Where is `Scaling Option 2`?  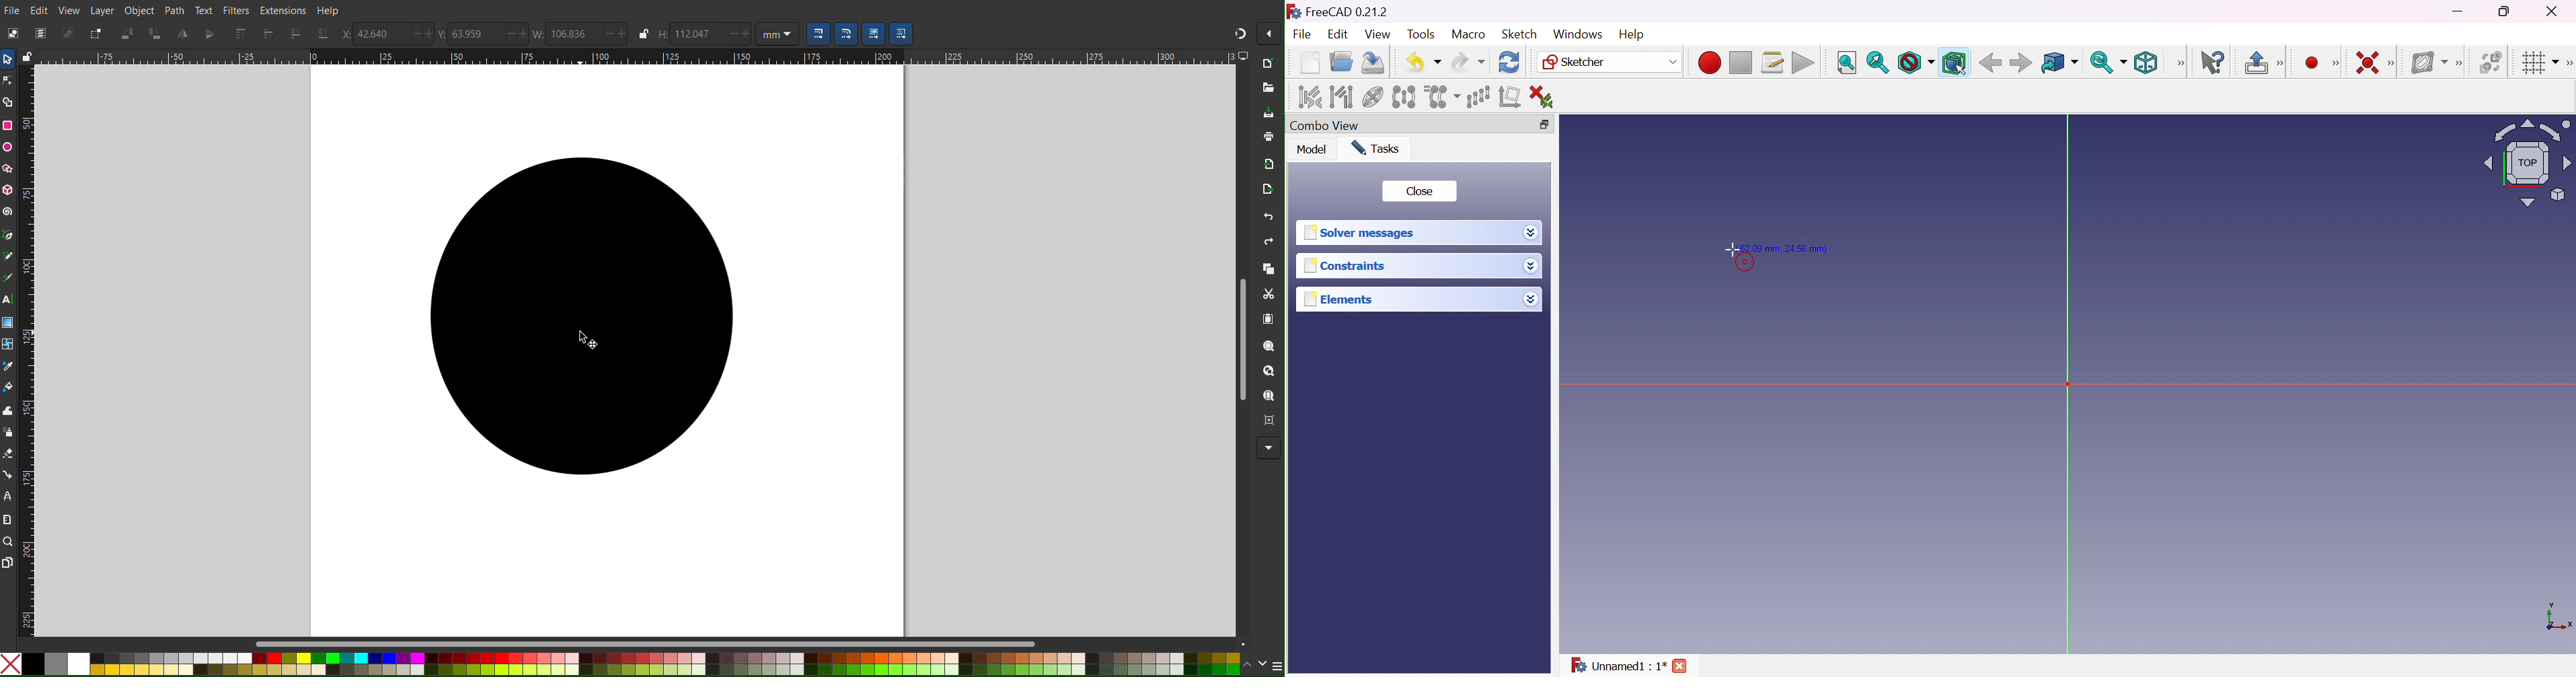
Scaling Option 2 is located at coordinates (845, 34).